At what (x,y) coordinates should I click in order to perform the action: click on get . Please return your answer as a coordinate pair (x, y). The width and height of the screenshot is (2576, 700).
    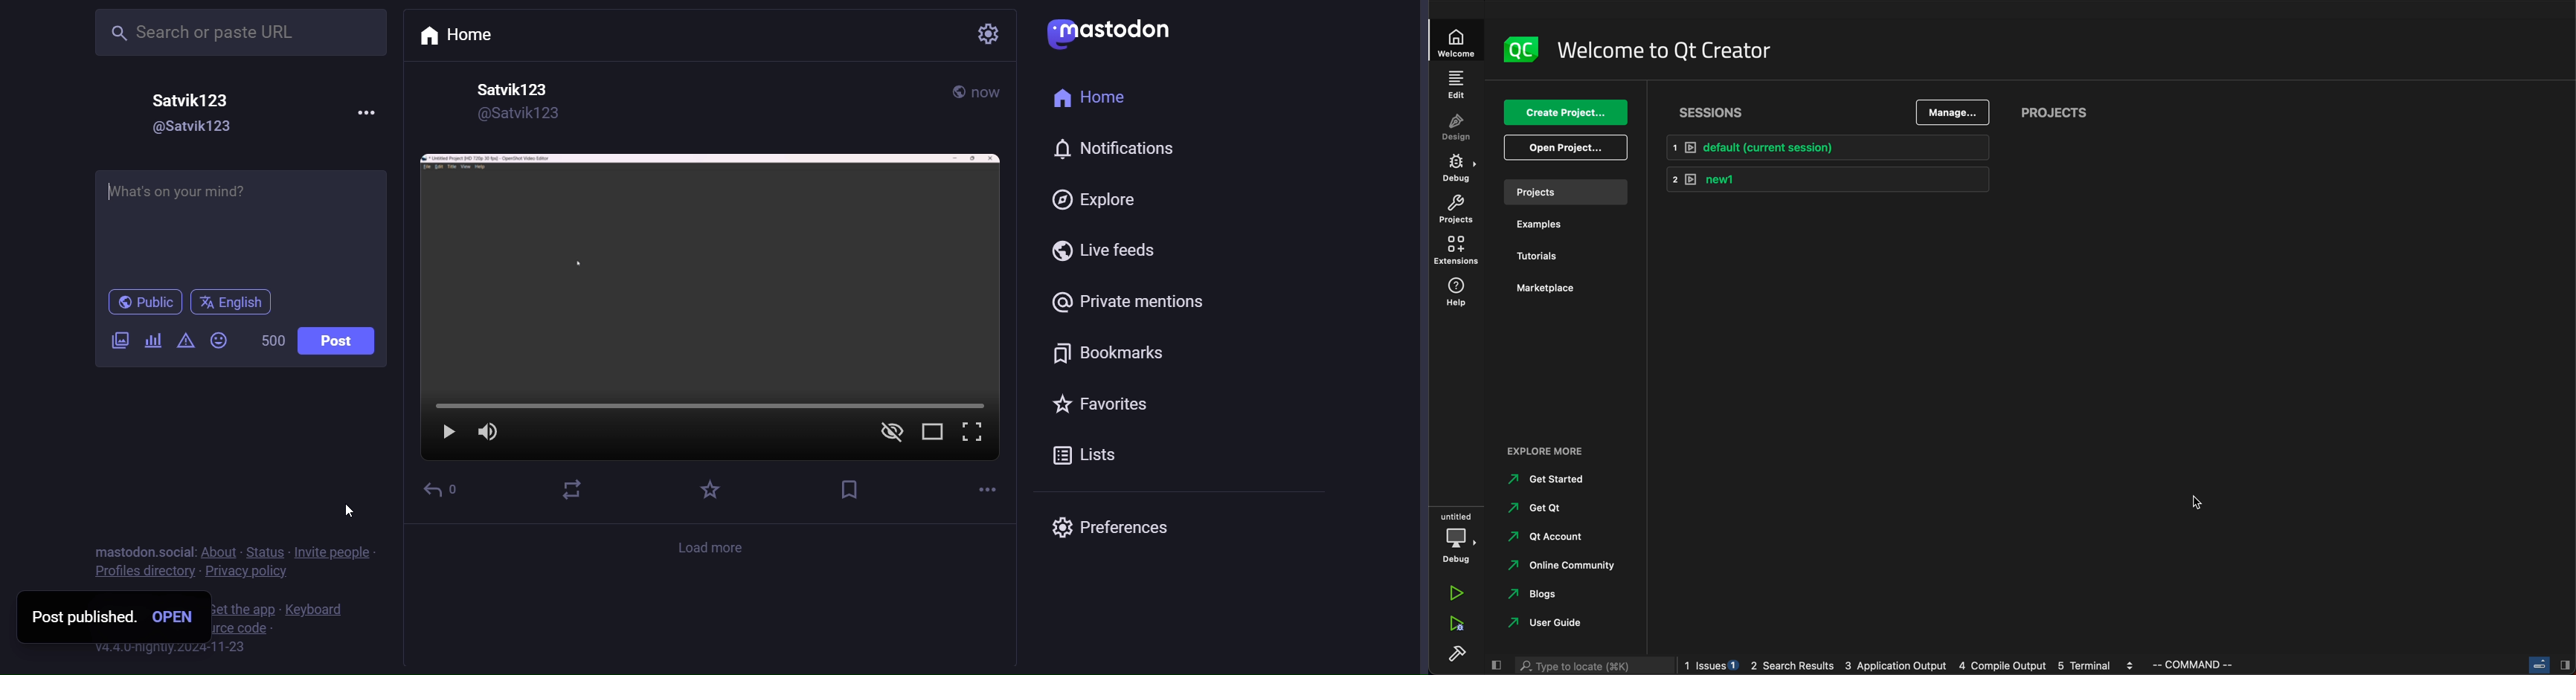
    Looking at the image, I should click on (1555, 508).